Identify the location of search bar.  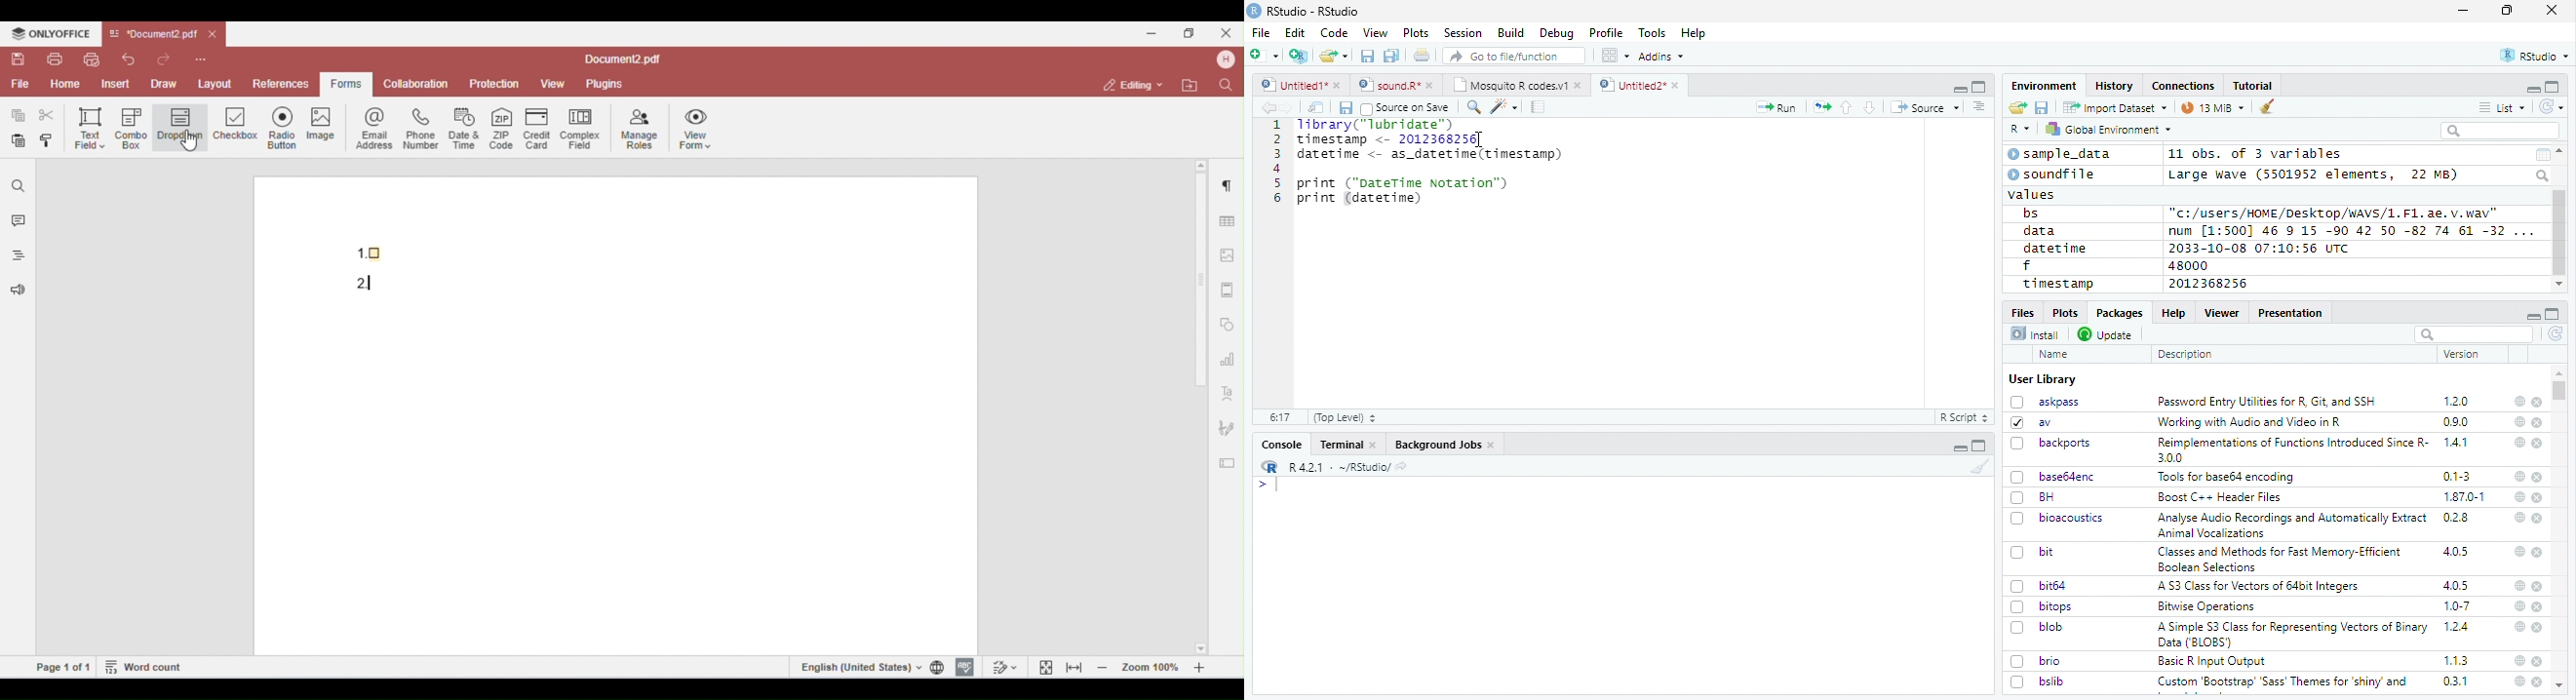
(2472, 333).